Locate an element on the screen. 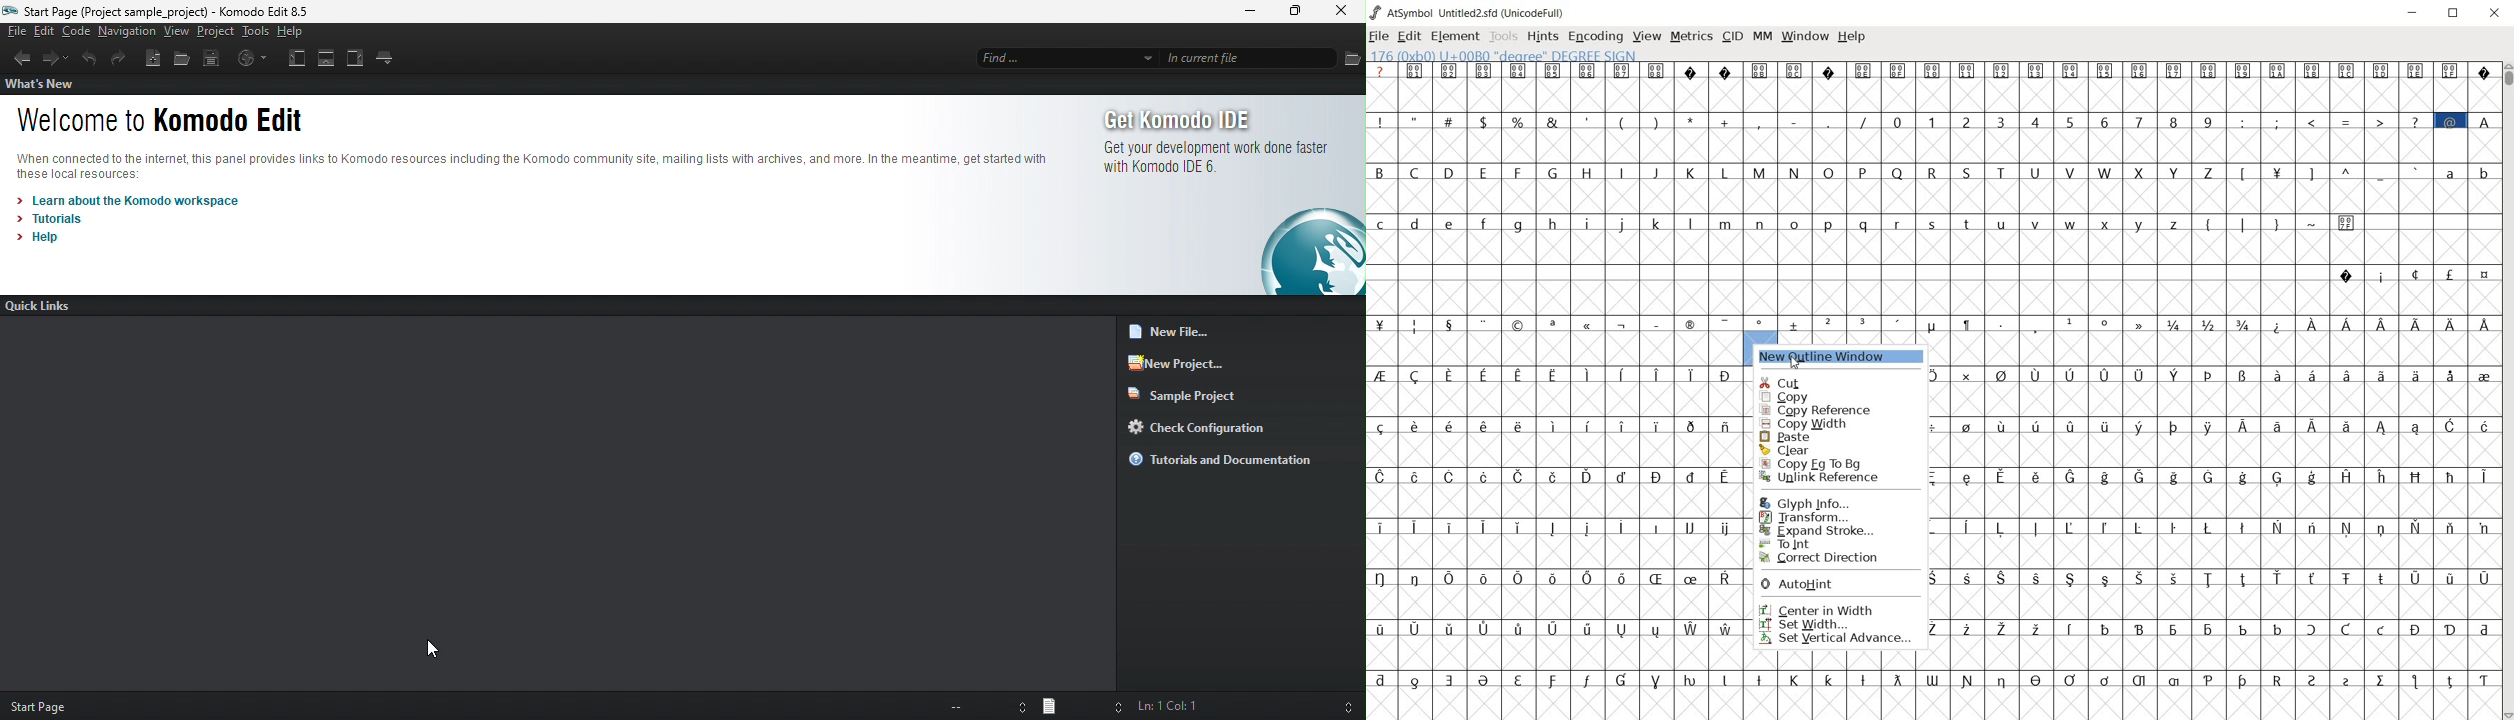 This screenshot has height=728, width=2520. empty glyph slots is located at coordinates (2215, 501).